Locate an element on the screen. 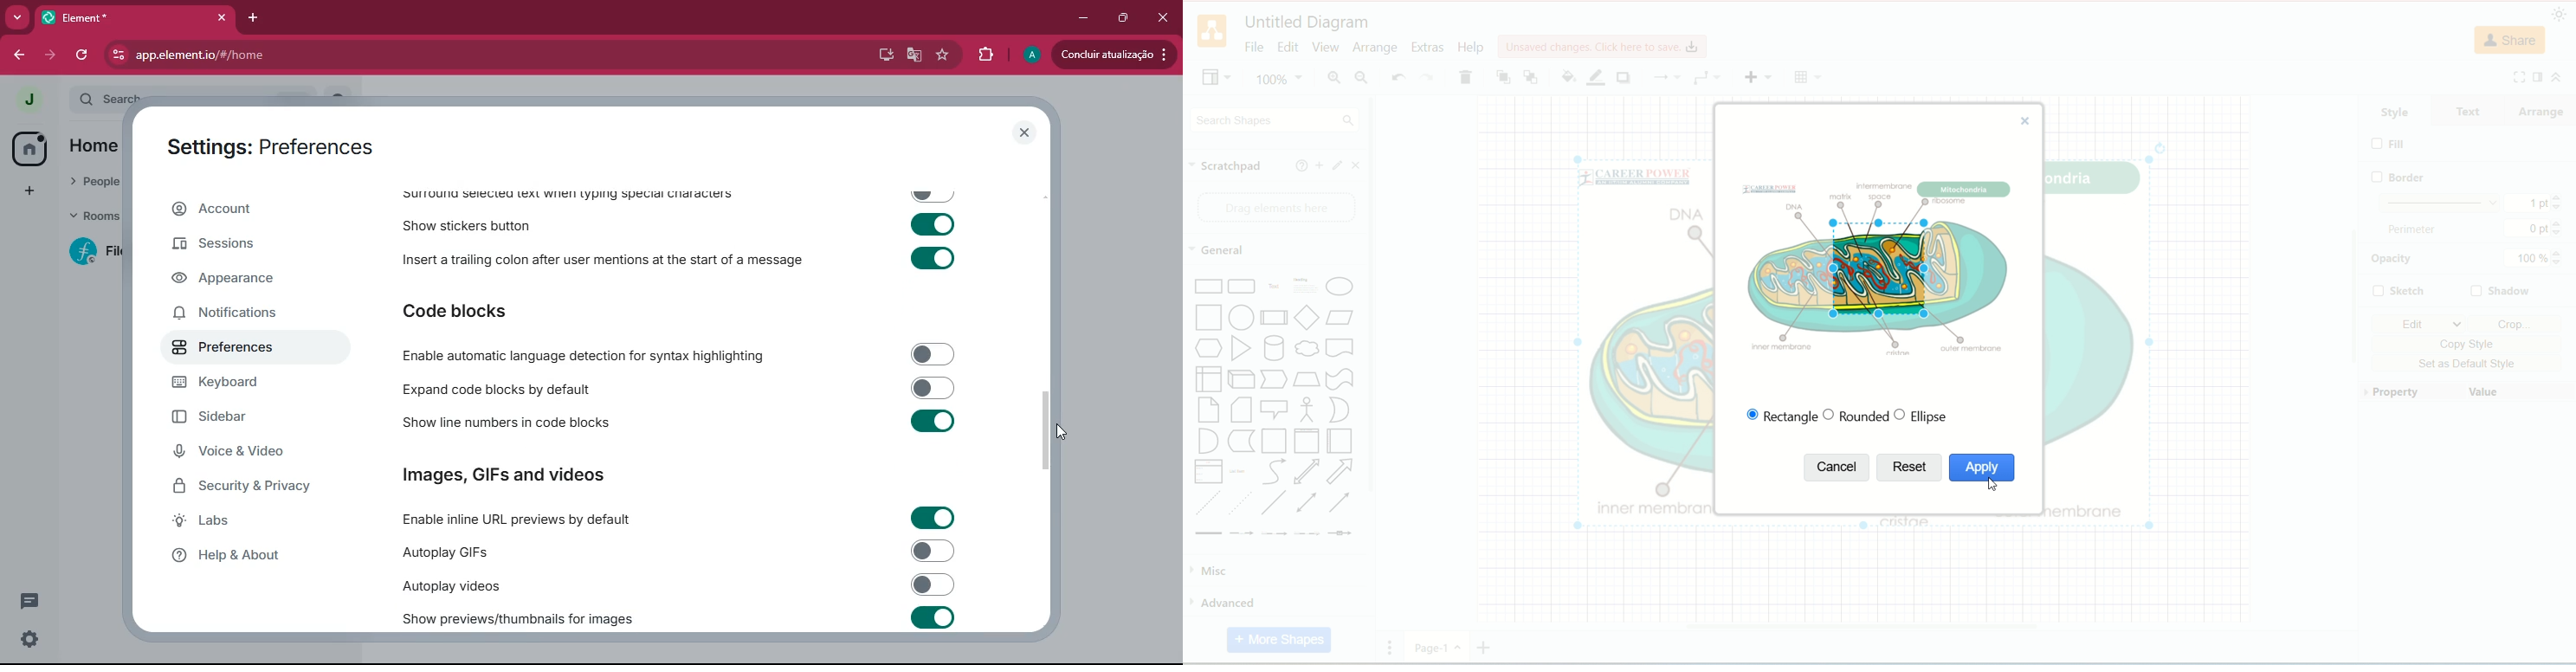 The height and width of the screenshot is (672, 2576). Horizontal Scroll Bar is located at coordinates (1871, 624).